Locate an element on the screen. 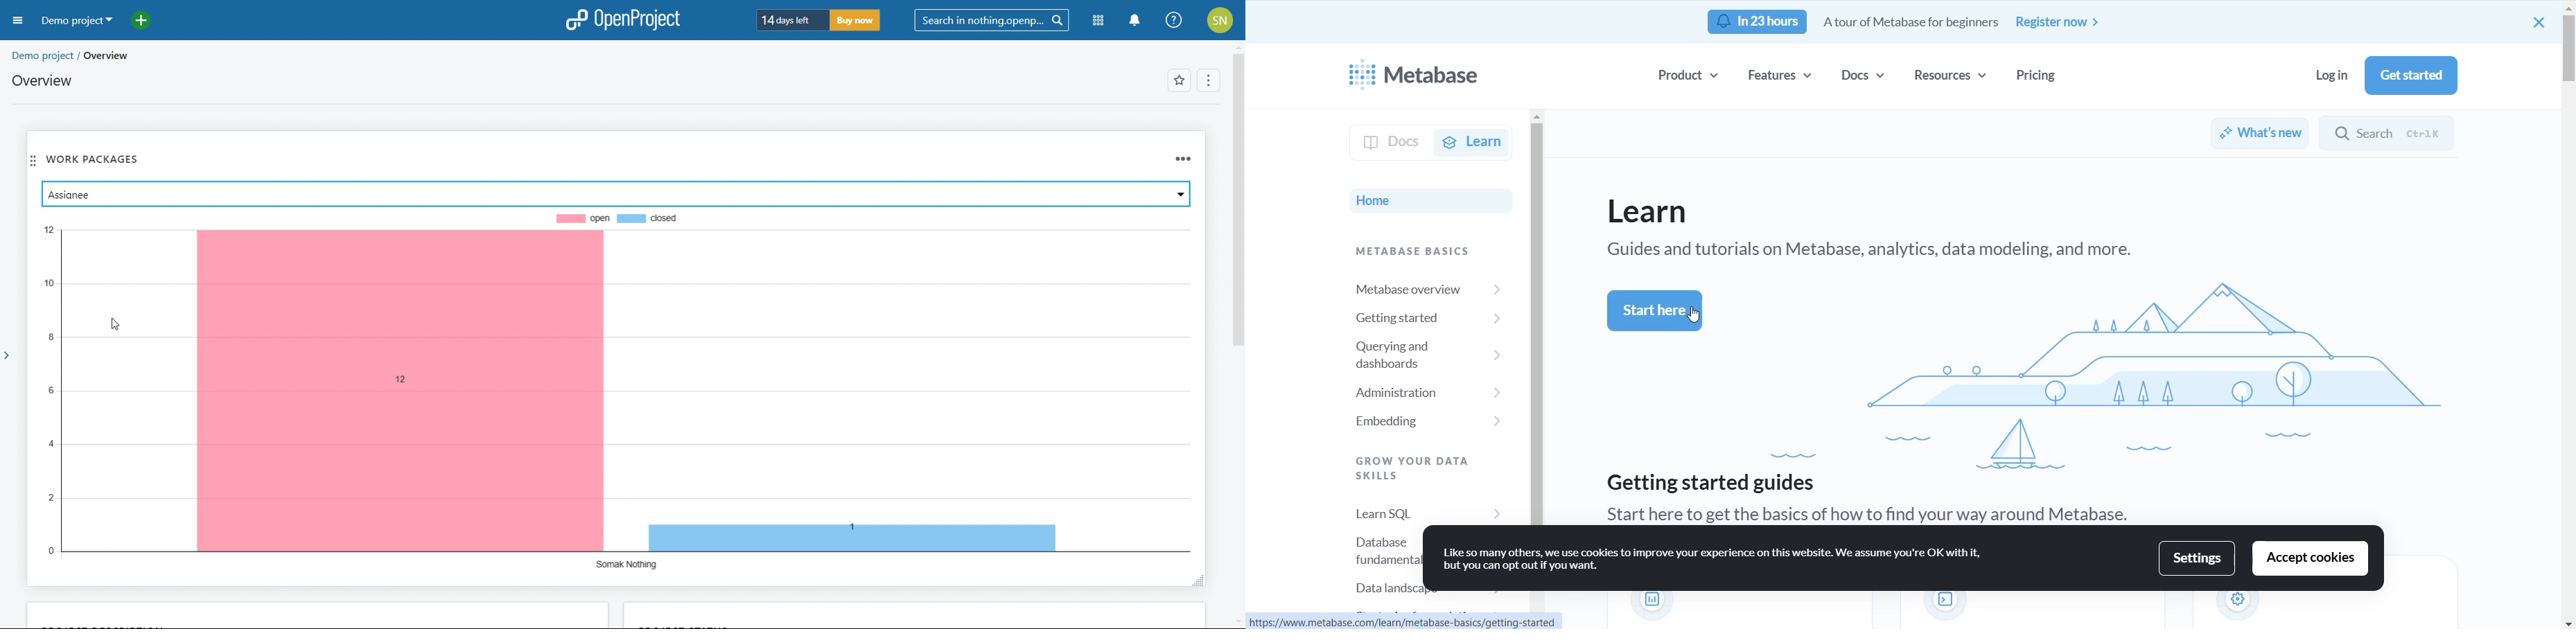 The width and height of the screenshot is (2576, 644). move up is located at coordinates (1535, 118).